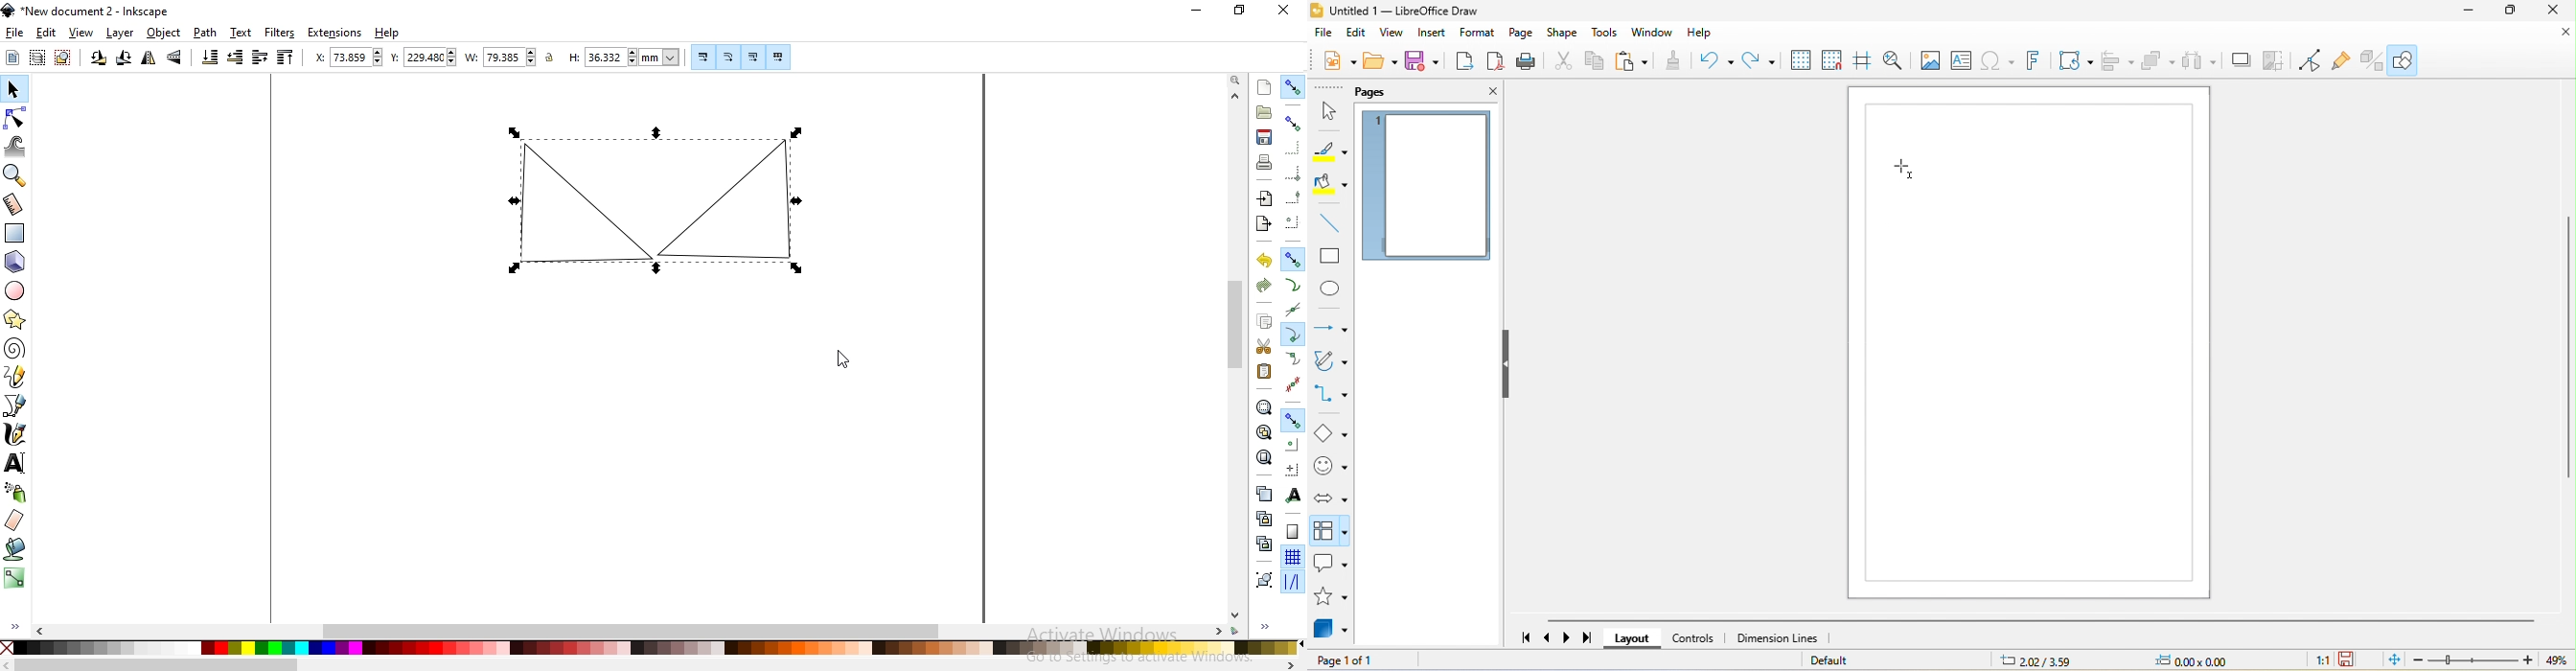 This screenshot has width=2576, height=672. I want to click on group selected objects, so click(1266, 580).